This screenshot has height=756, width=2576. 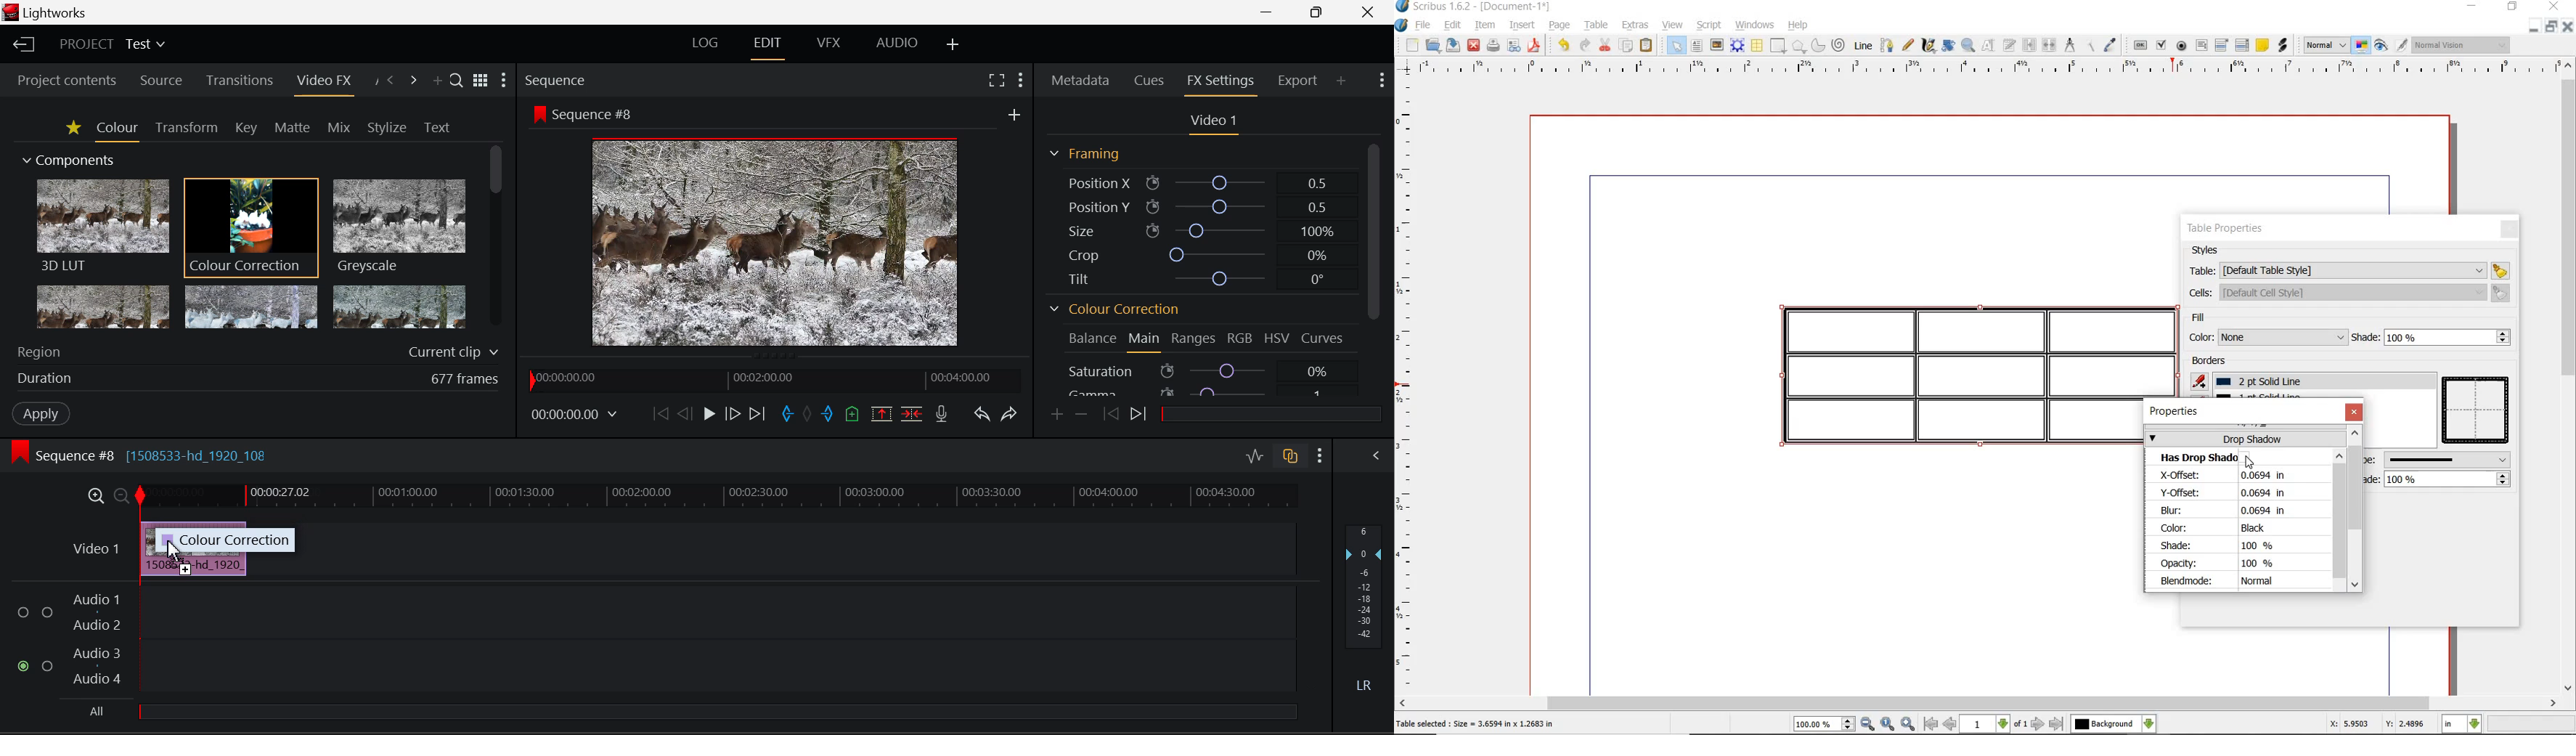 I want to click on open, so click(x=1431, y=44).